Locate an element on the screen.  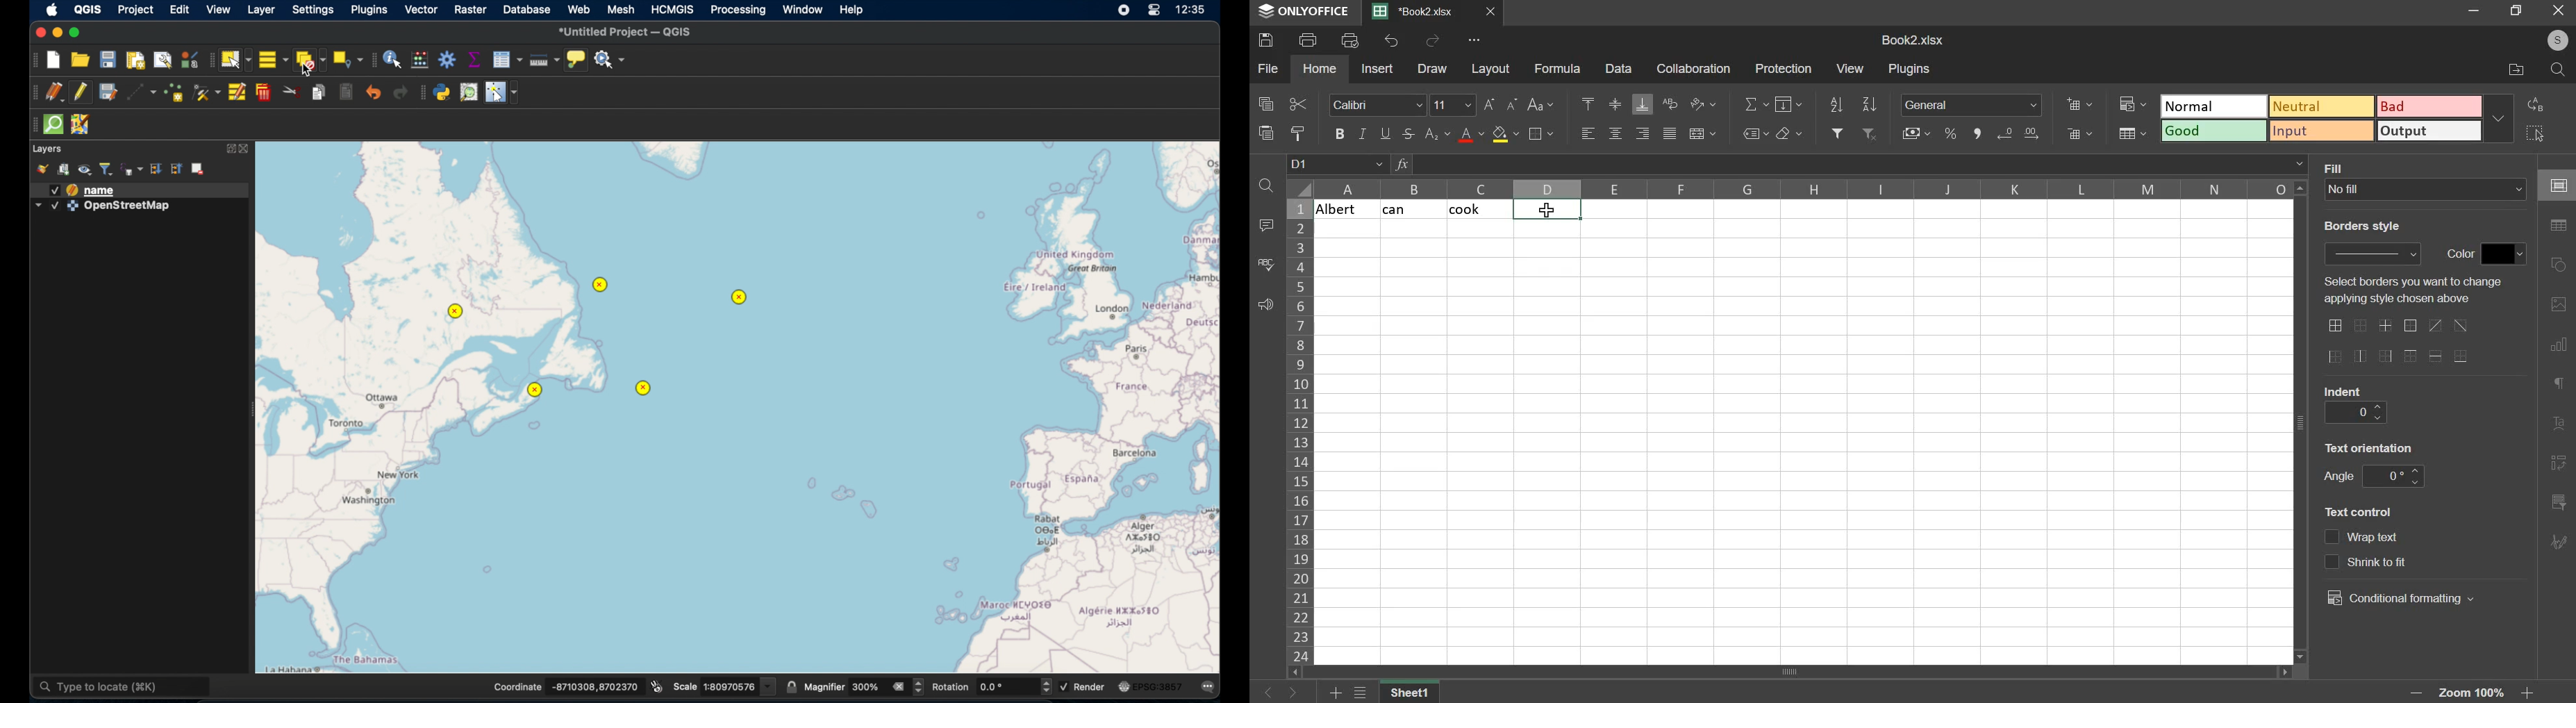
settings is located at coordinates (314, 12).